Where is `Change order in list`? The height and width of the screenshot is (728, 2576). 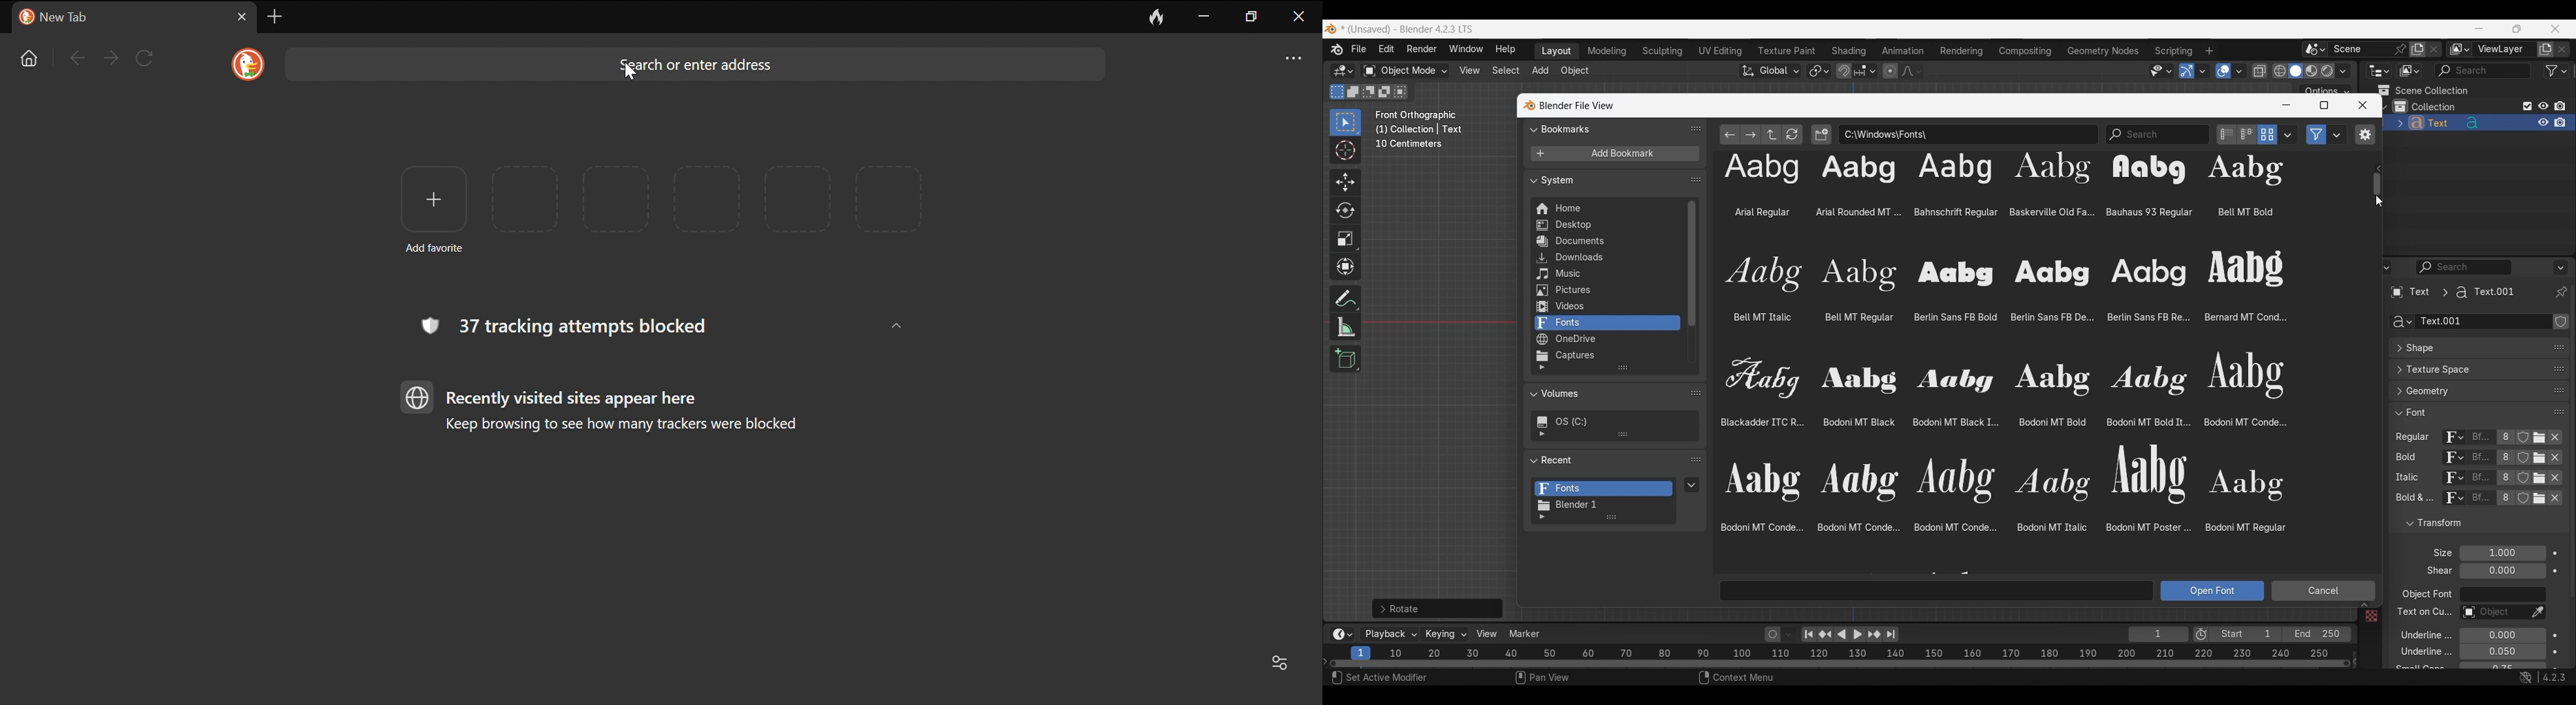
Change order in list is located at coordinates (1696, 460).